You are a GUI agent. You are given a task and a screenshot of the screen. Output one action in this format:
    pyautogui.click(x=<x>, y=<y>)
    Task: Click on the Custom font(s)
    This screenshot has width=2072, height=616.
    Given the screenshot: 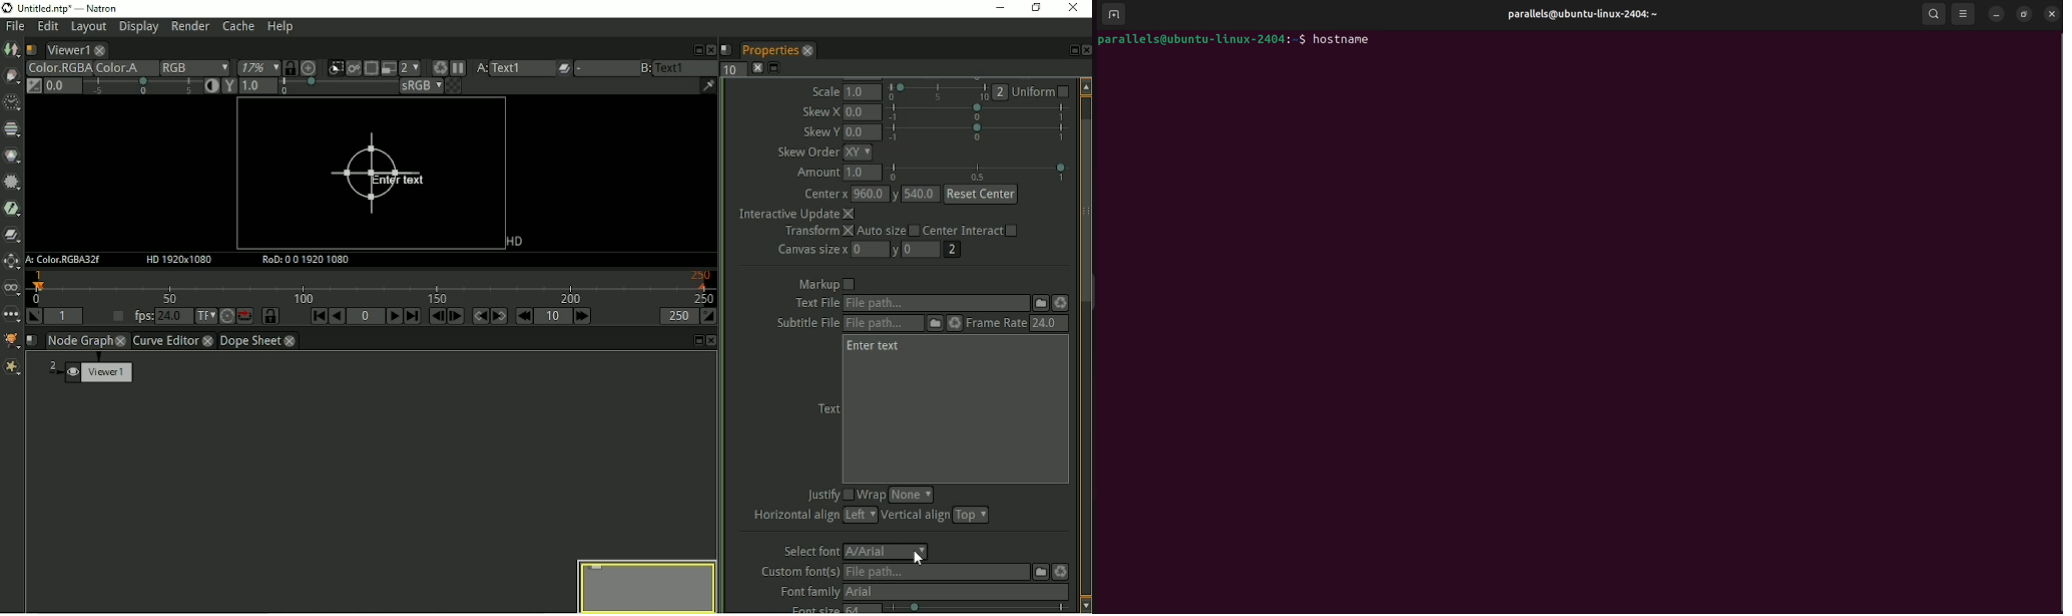 What is the action you would take?
    pyautogui.click(x=798, y=572)
    